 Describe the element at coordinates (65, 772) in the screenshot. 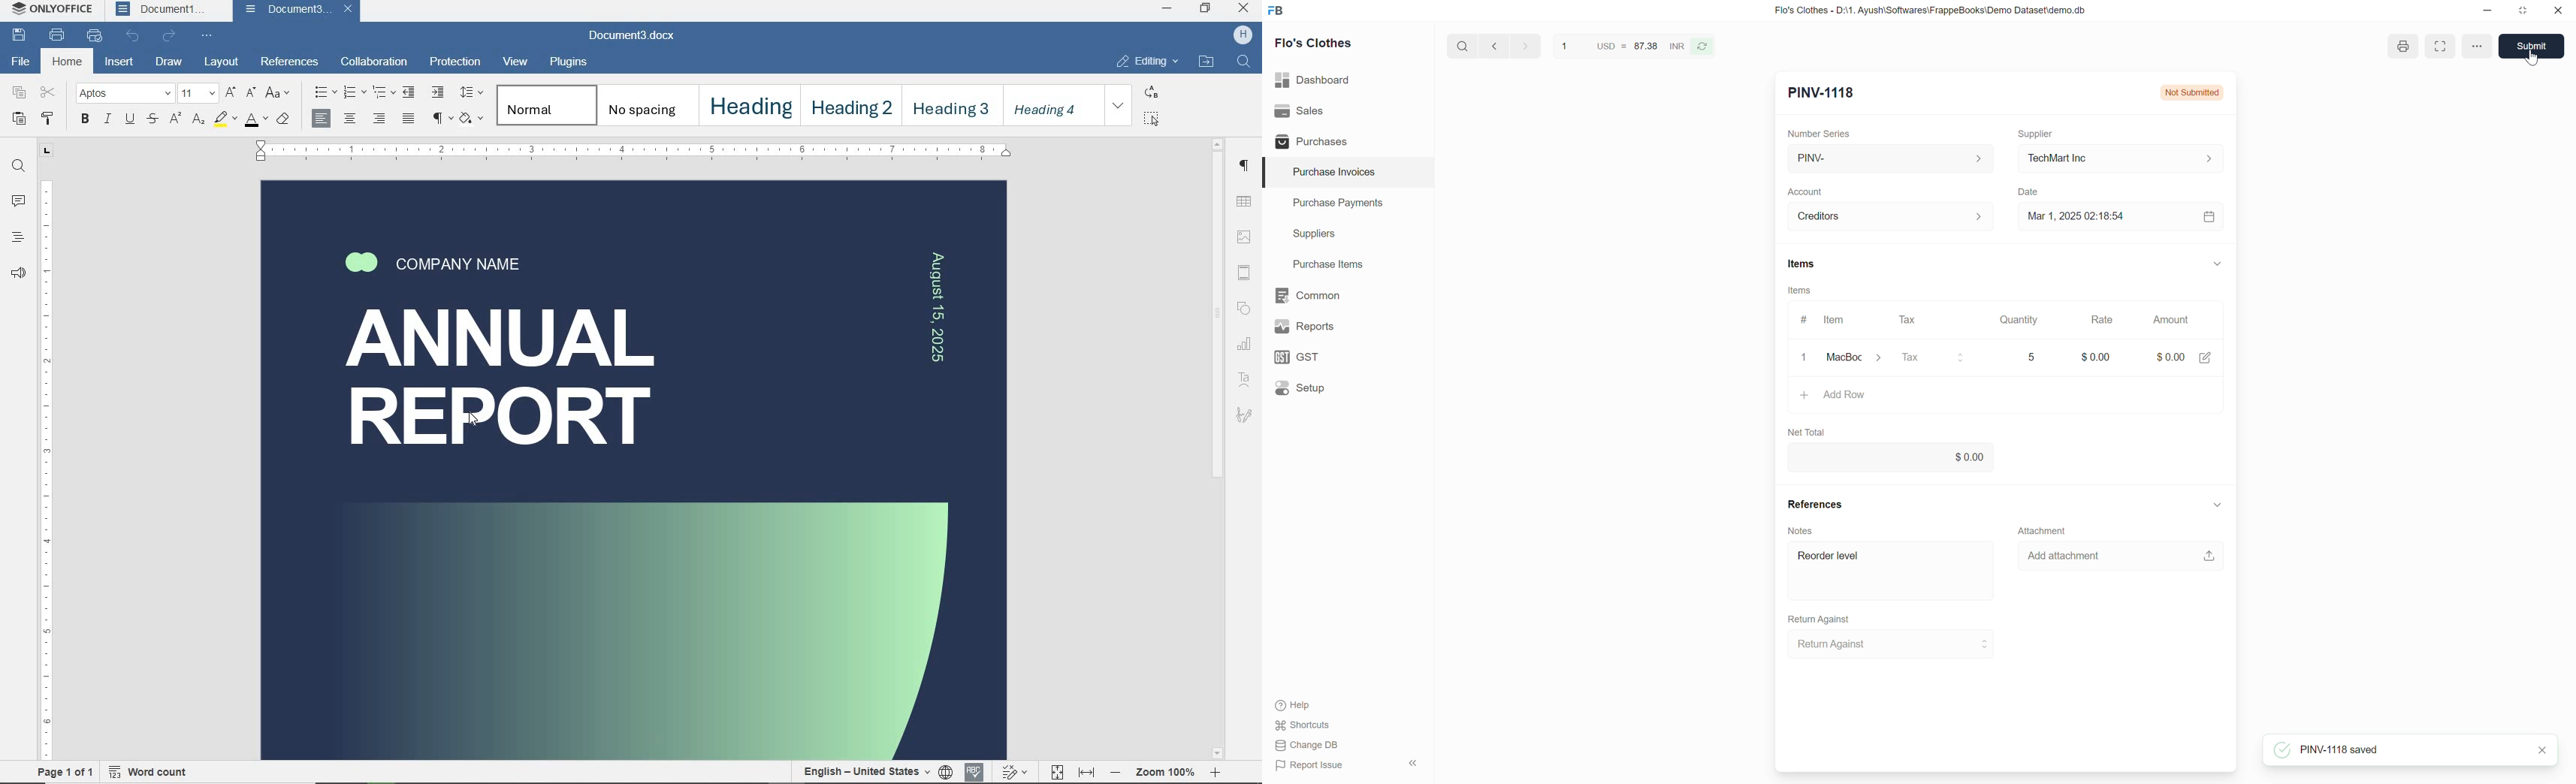

I see `Page 1 0f 1` at that location.